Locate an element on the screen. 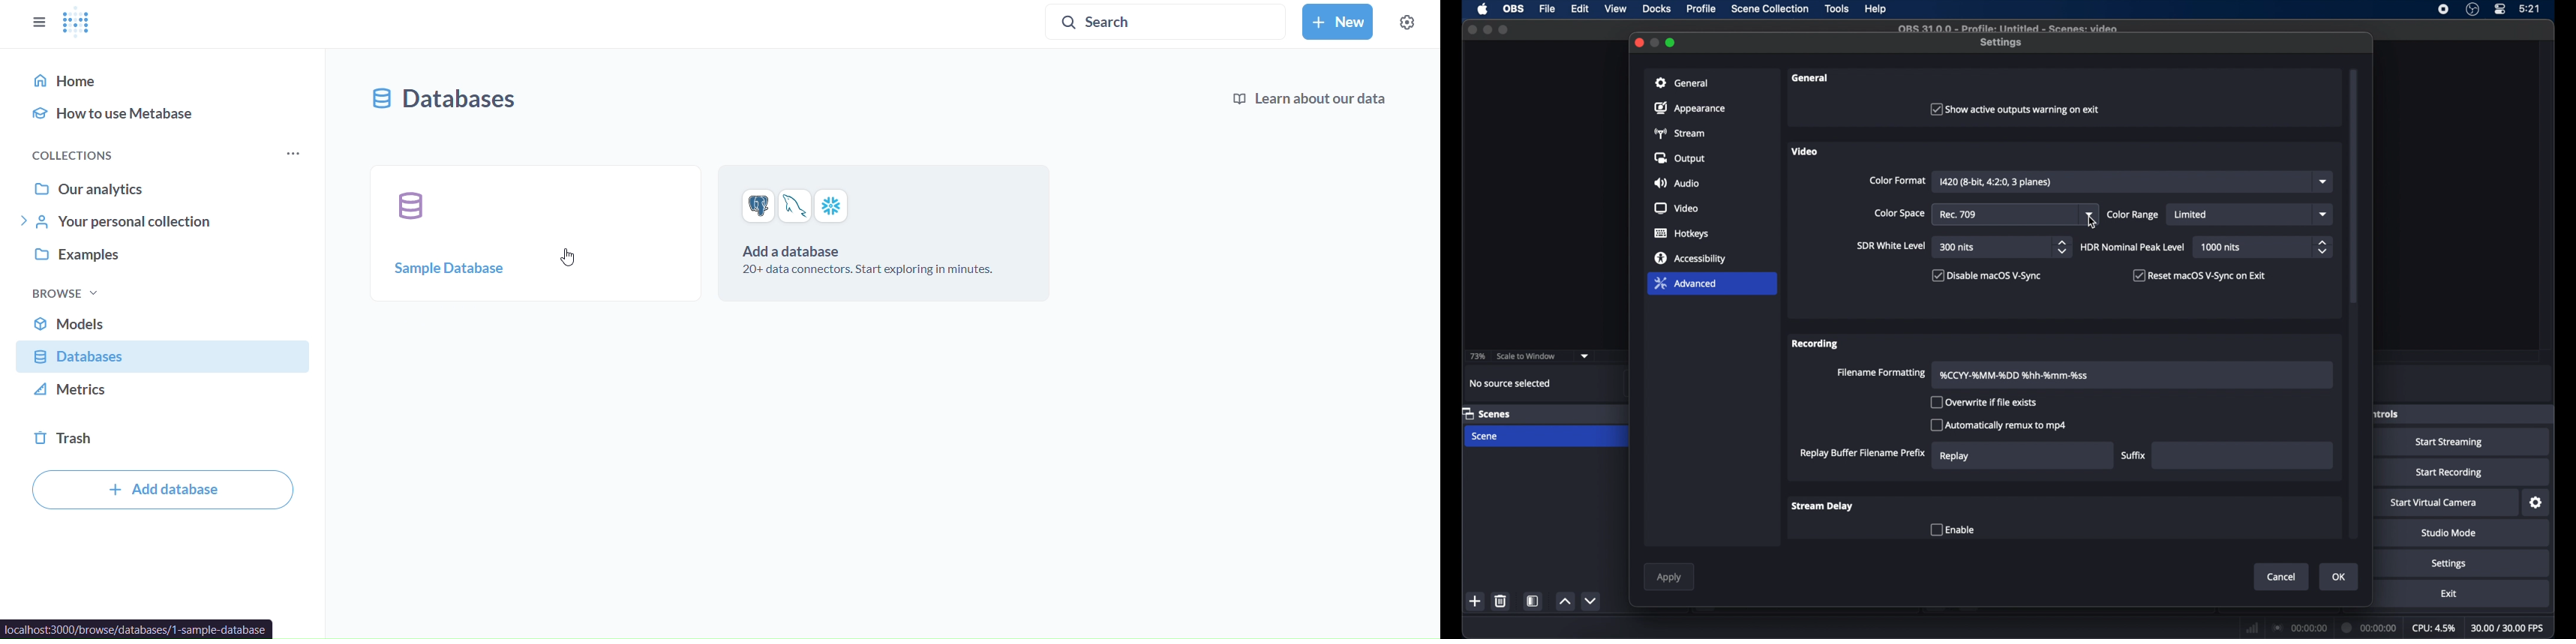 The height and width of the screenshot is (644, 2576). 1000 nits is located at coordinates (2221, 247).